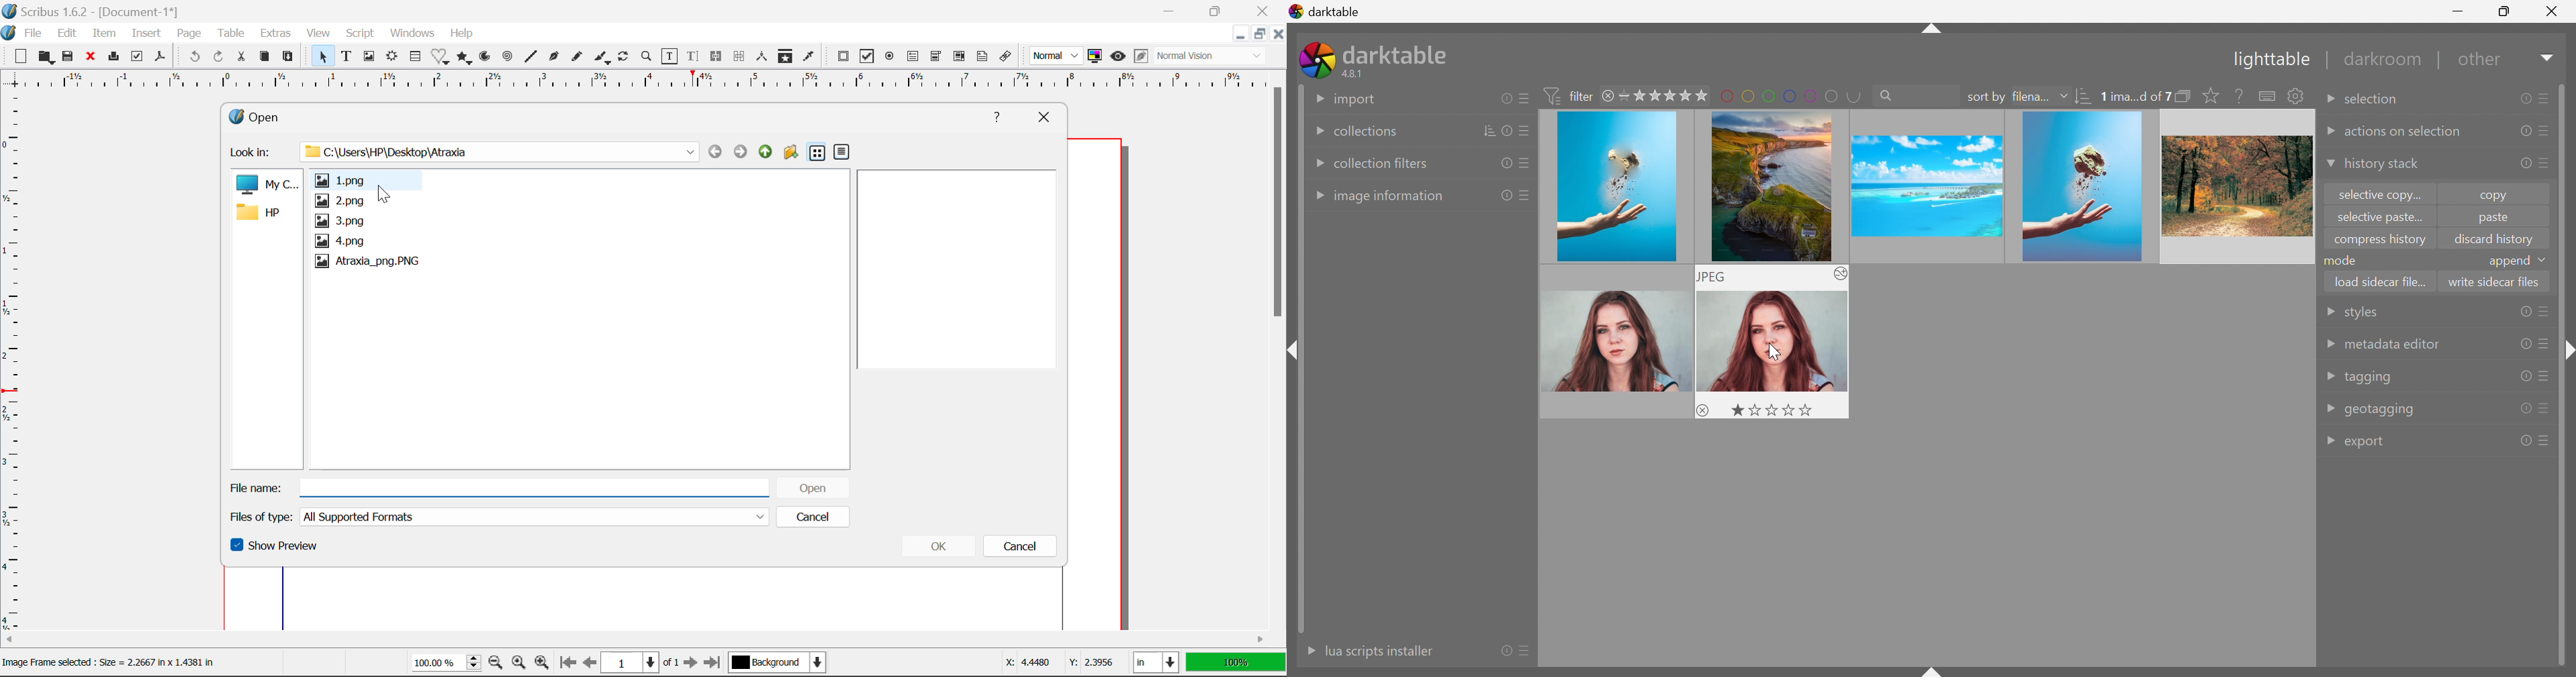  What do you see at coordinates (462, 34) in the screenshot?
I see `Help` at bounding box center [462, 34].